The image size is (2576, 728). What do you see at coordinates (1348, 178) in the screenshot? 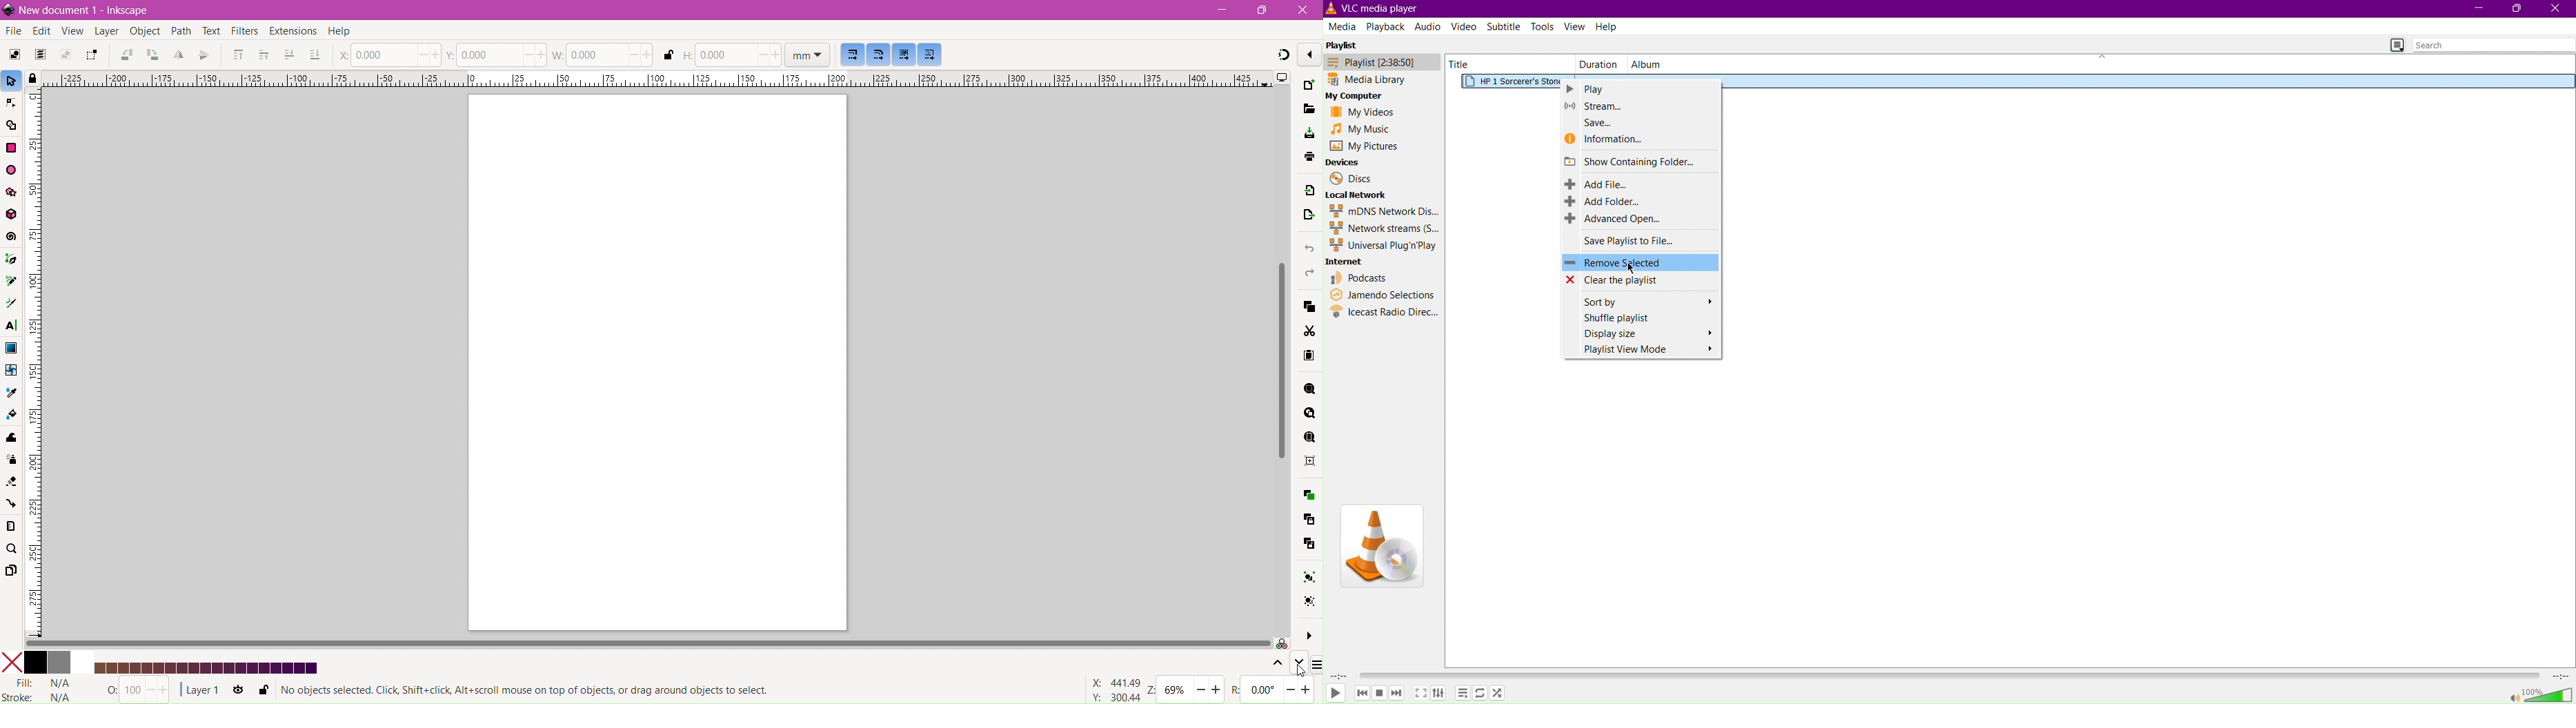
I see `Discs` at bounding box center [1348, 178].